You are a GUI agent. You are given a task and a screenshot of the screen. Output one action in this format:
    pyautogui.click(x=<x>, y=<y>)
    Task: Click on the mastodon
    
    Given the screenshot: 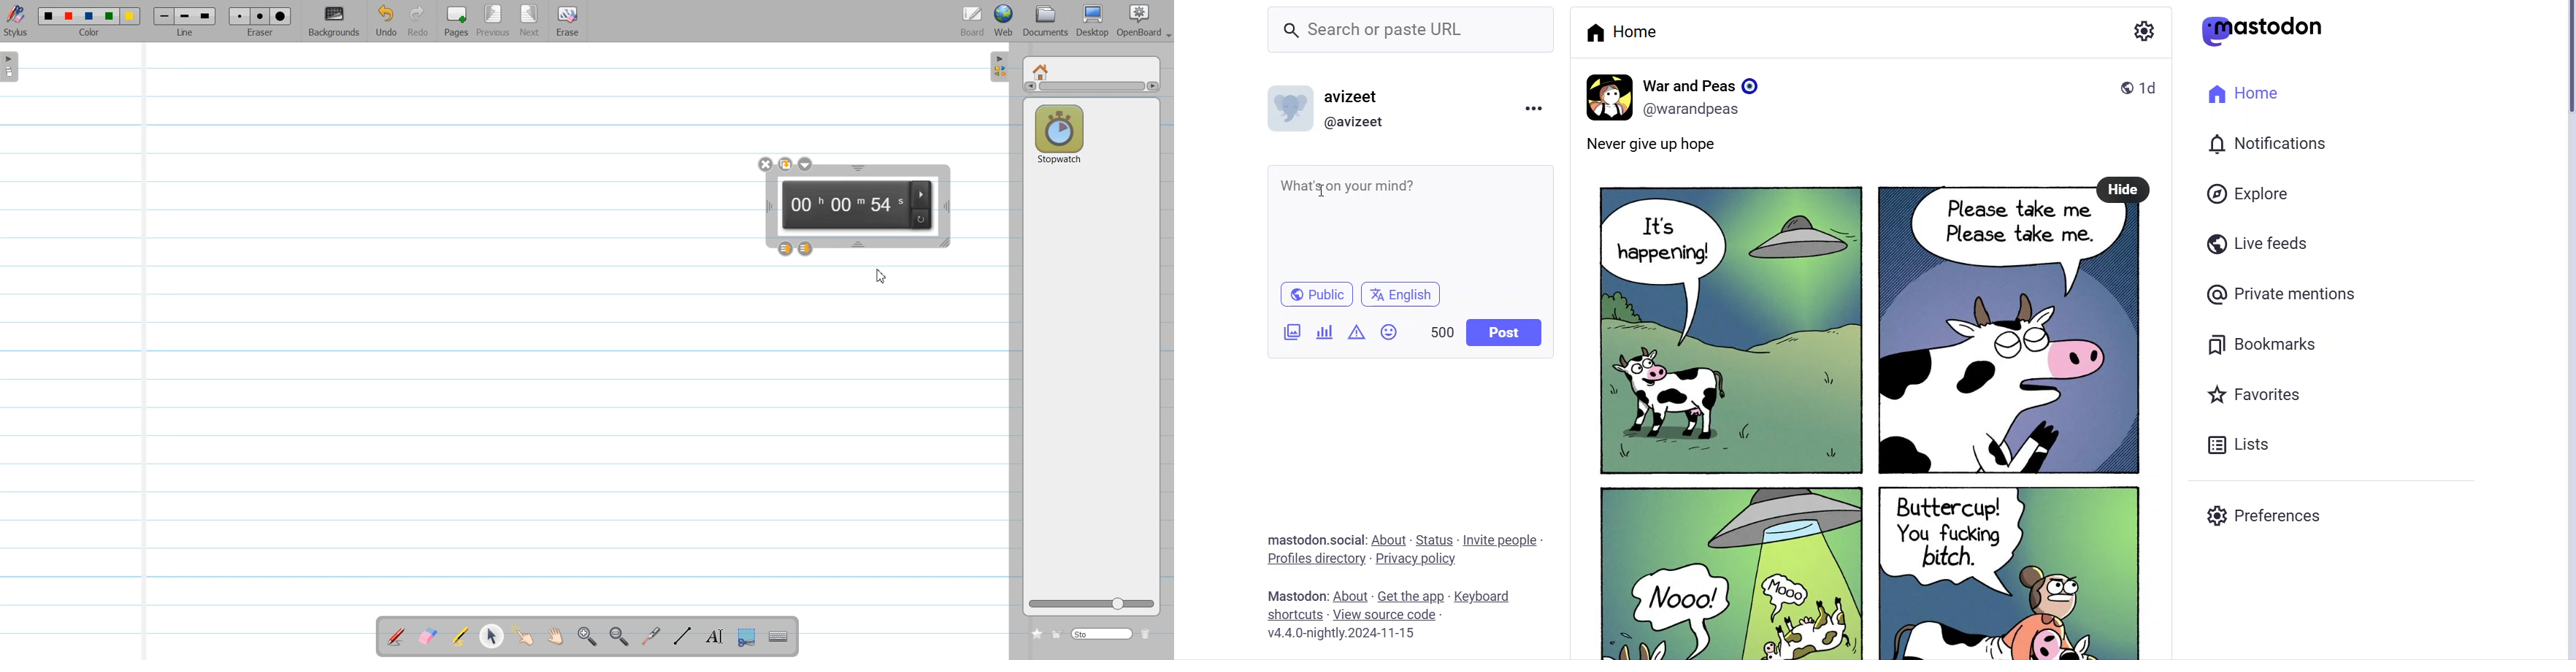 What is the action you would take?
    pyautogui.click(x=1295, y=595)
    